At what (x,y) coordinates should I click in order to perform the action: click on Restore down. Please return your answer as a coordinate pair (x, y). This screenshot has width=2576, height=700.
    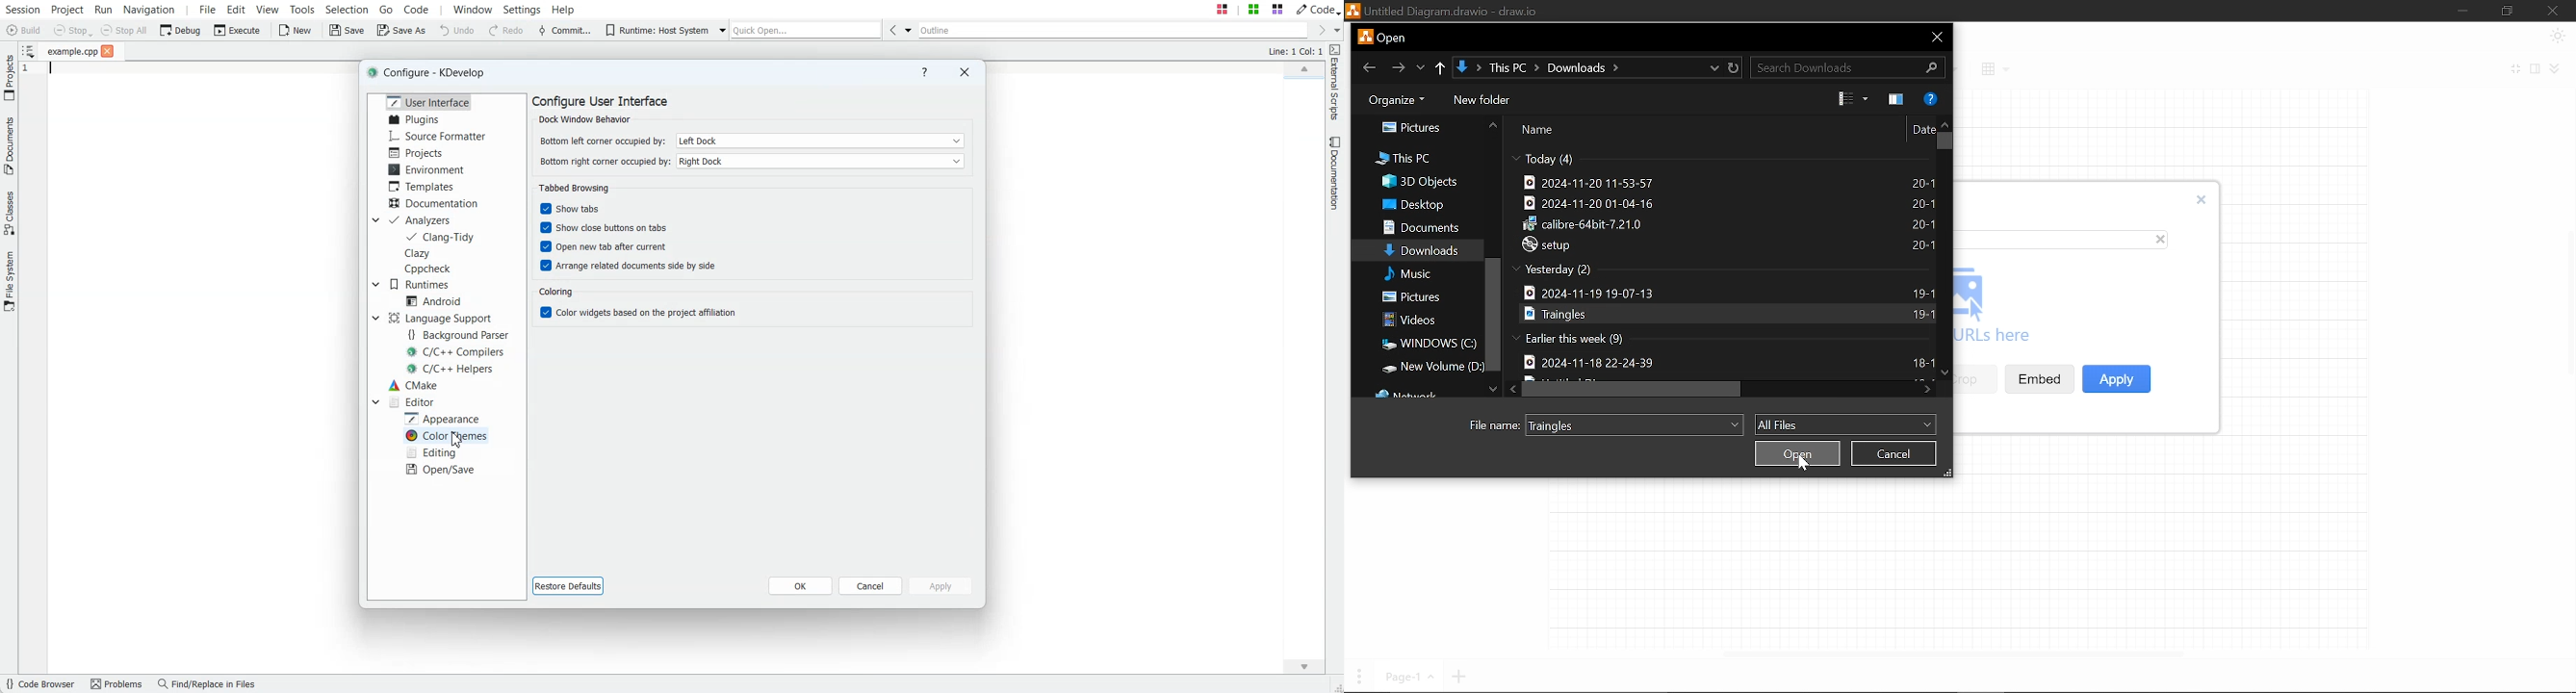
    Looking at the image, I should click on (2508, 12).